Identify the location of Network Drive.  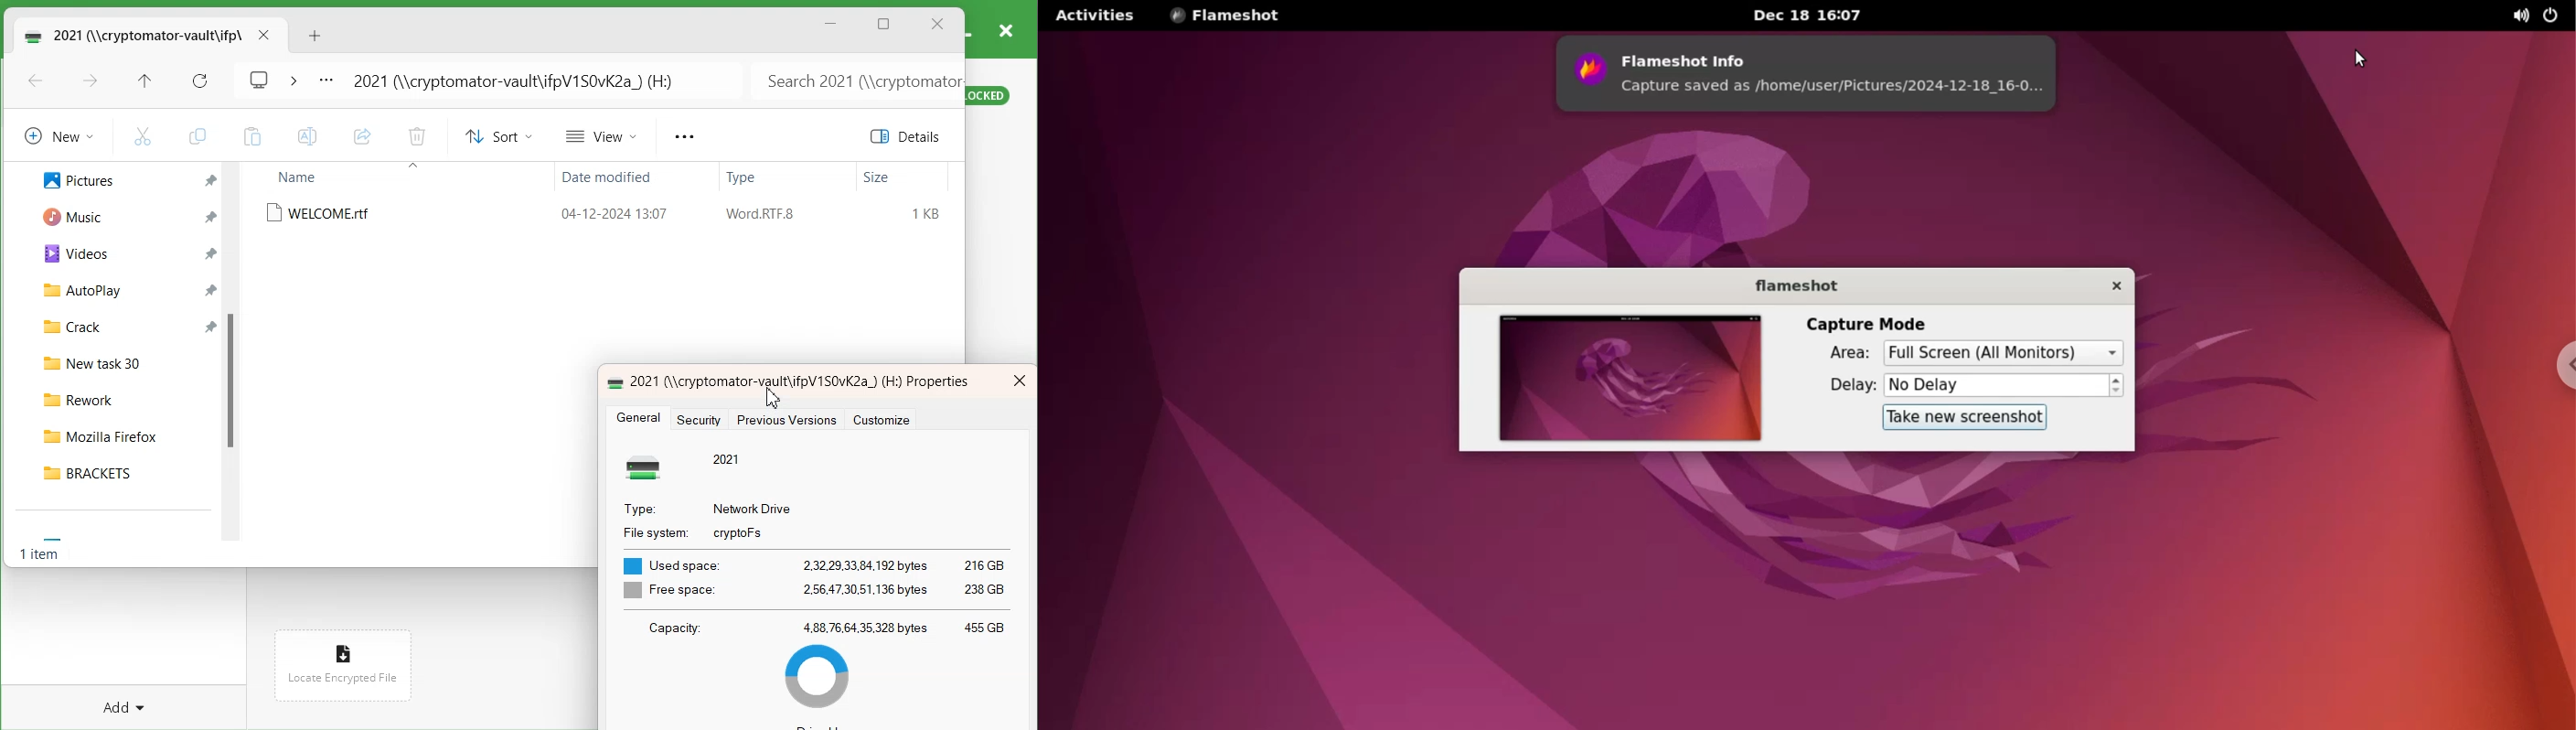
(753, 509).